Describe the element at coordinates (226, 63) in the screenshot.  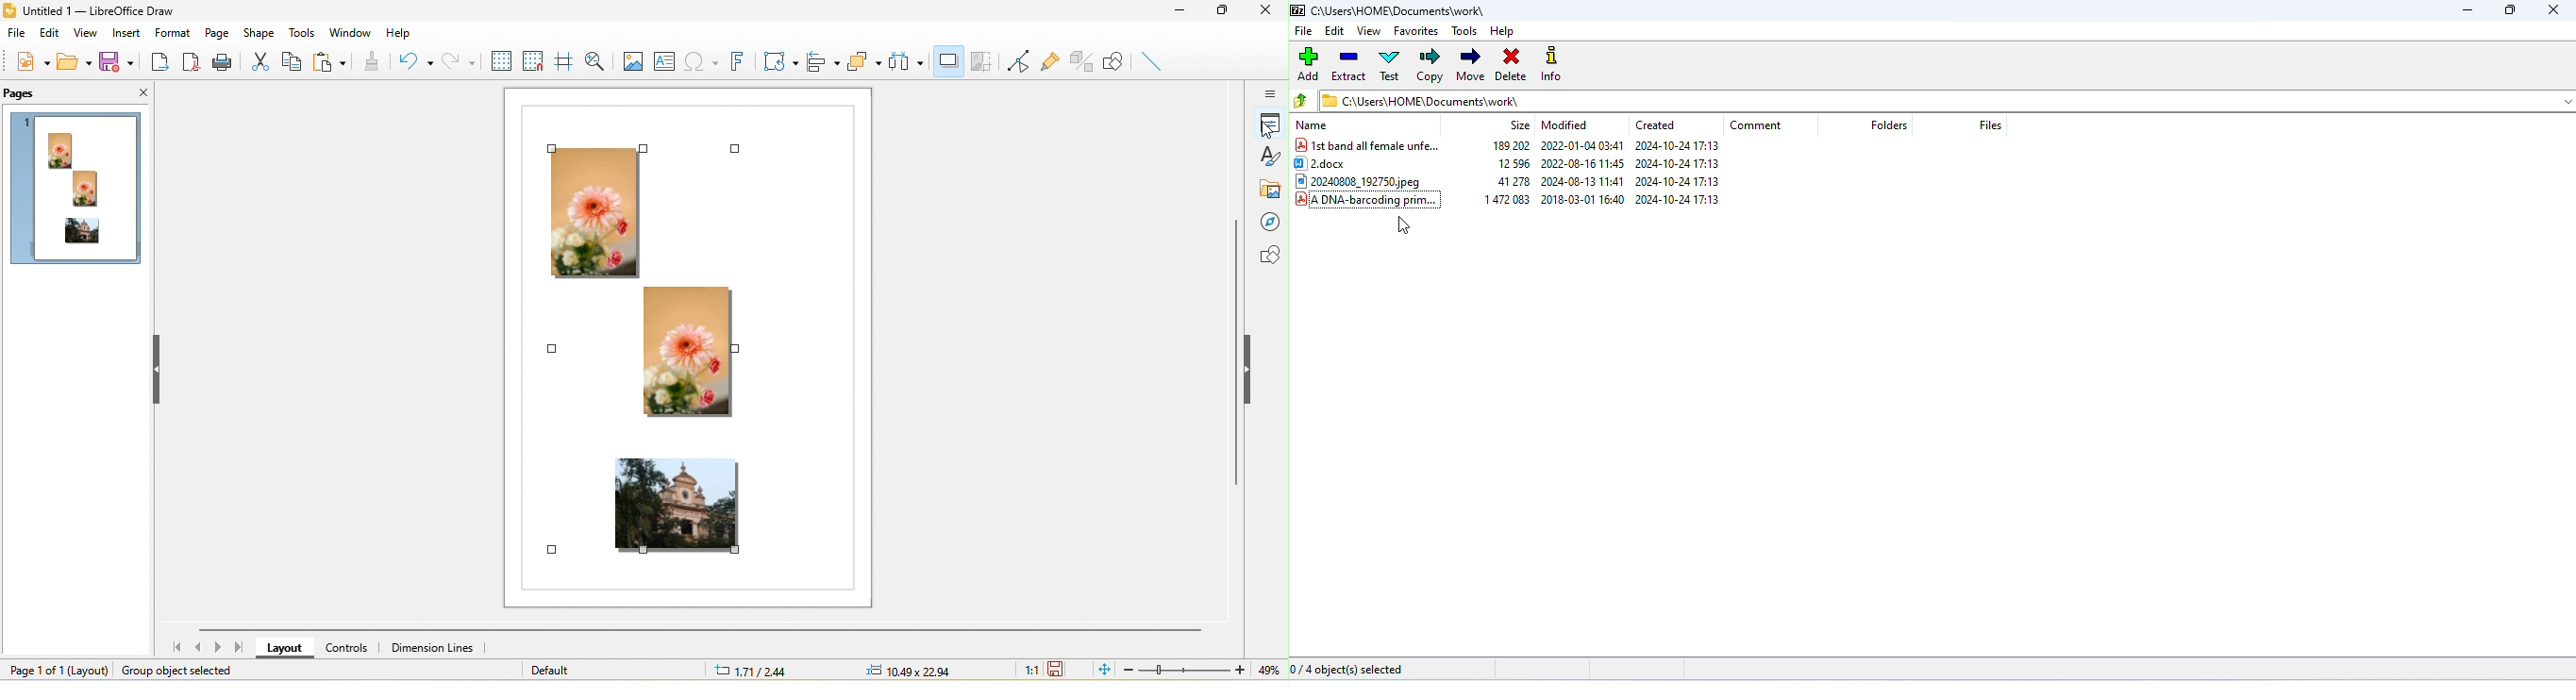
I see `print` at that location.